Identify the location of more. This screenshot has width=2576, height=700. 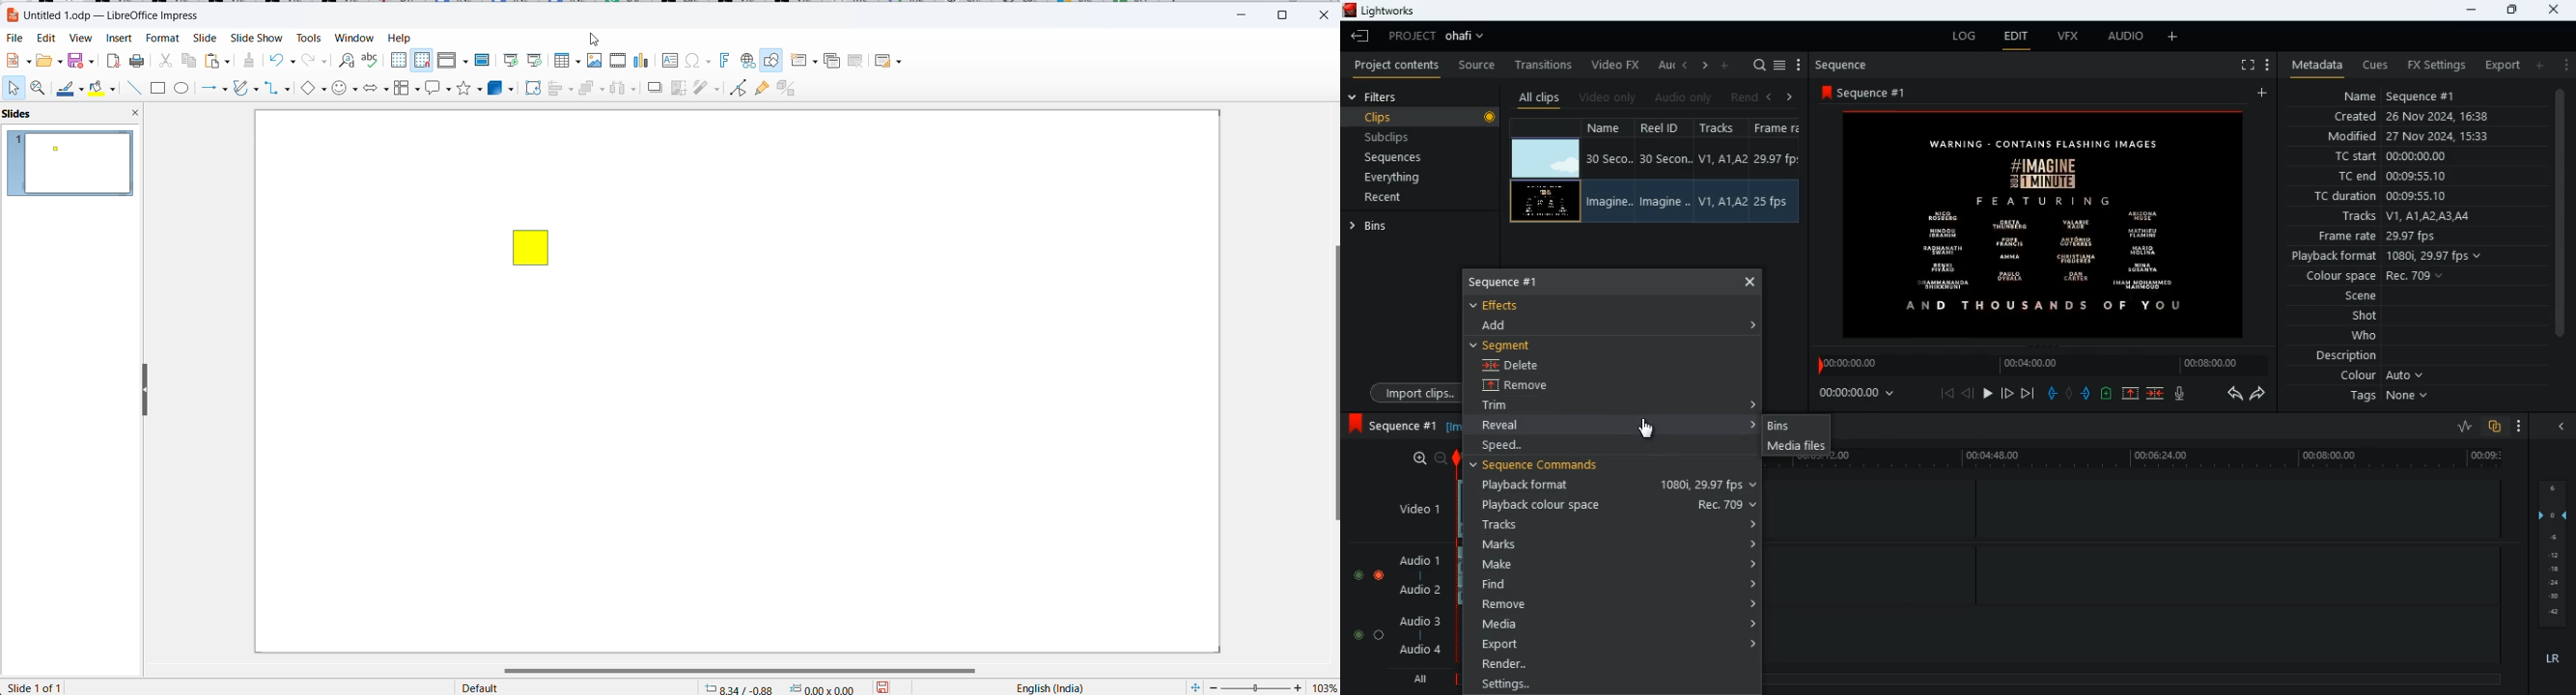
(2514, 425).